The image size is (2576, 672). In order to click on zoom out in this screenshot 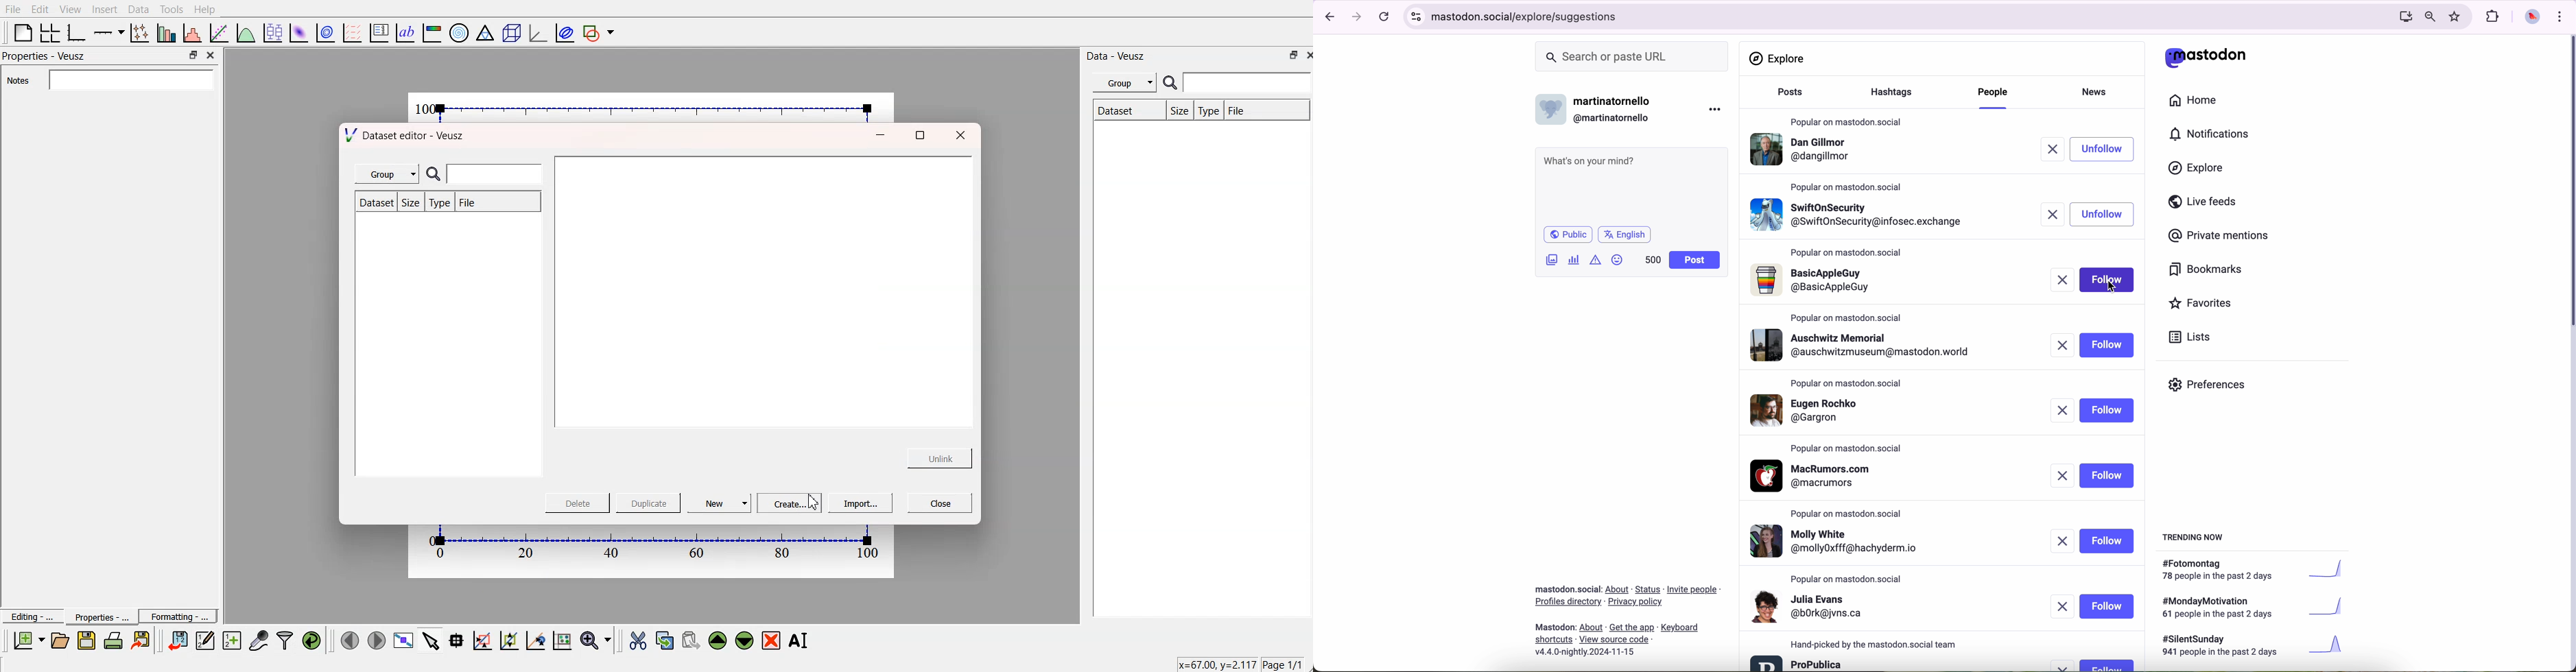, I will do `click(2429, 16)`.